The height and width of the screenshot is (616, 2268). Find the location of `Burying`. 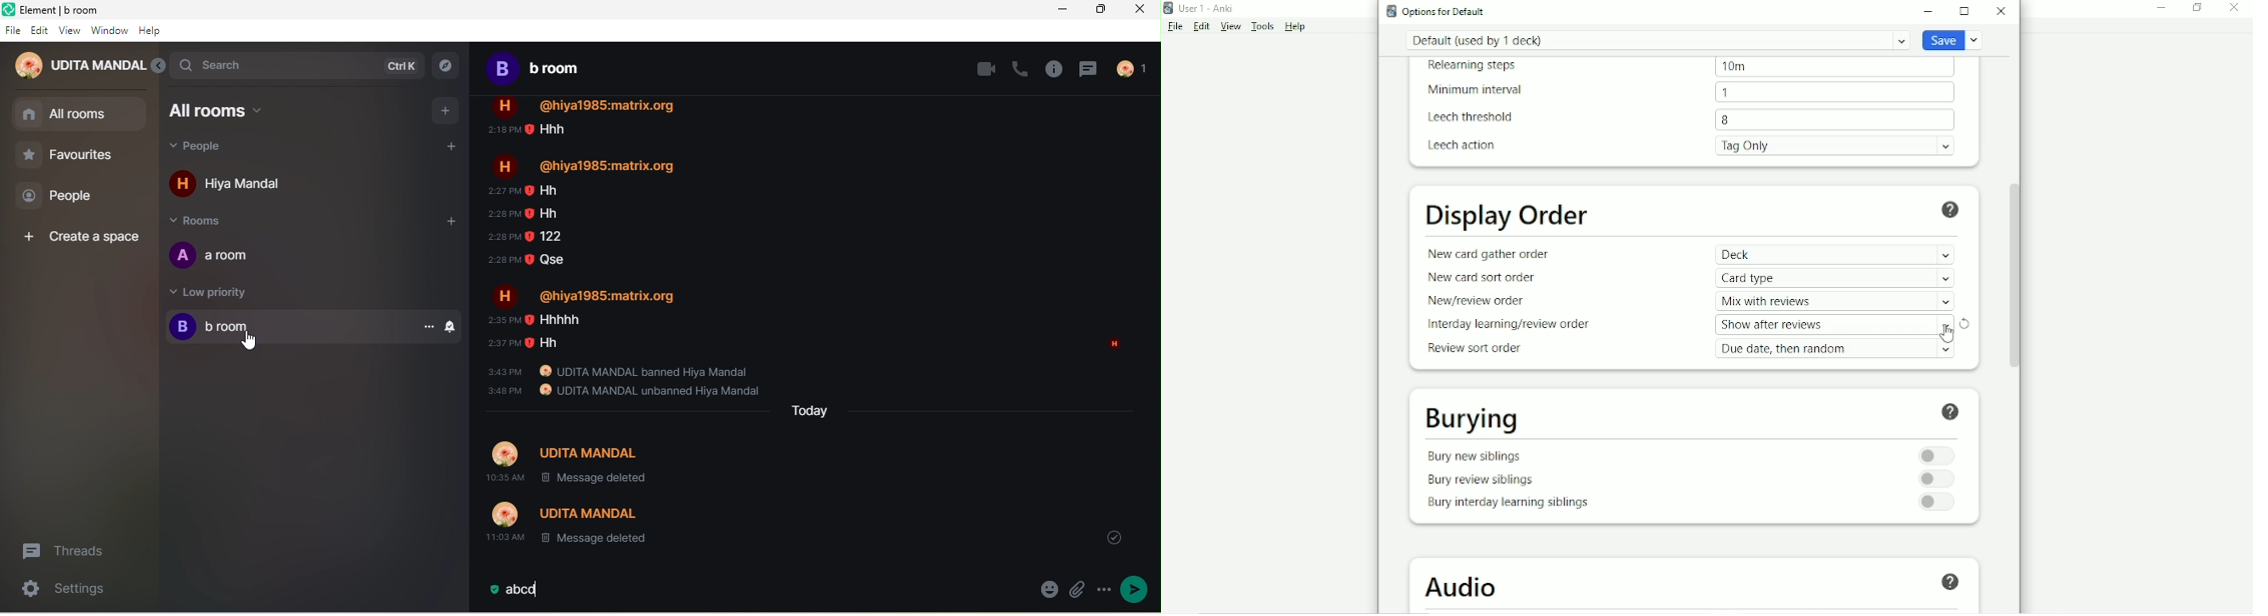

Burying is located at coordinates (1470, 419).